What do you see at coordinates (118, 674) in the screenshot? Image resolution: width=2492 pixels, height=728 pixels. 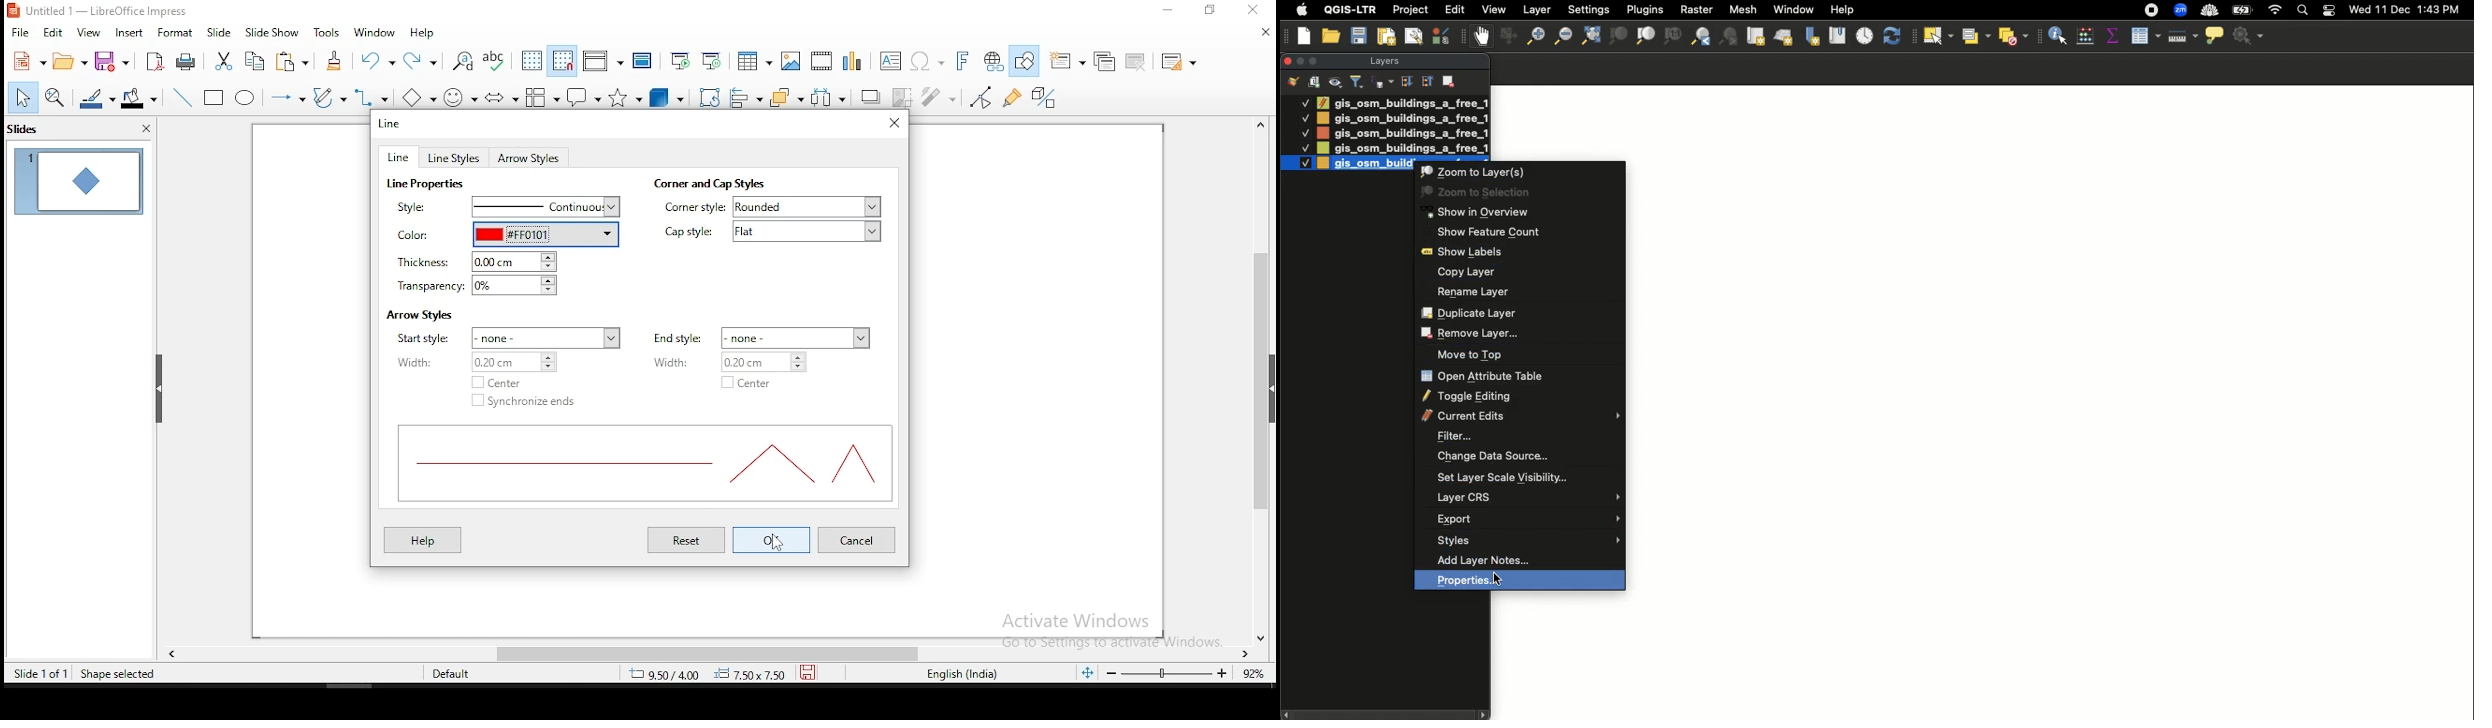 I see `shape selected` at bounding box center [118, 674].